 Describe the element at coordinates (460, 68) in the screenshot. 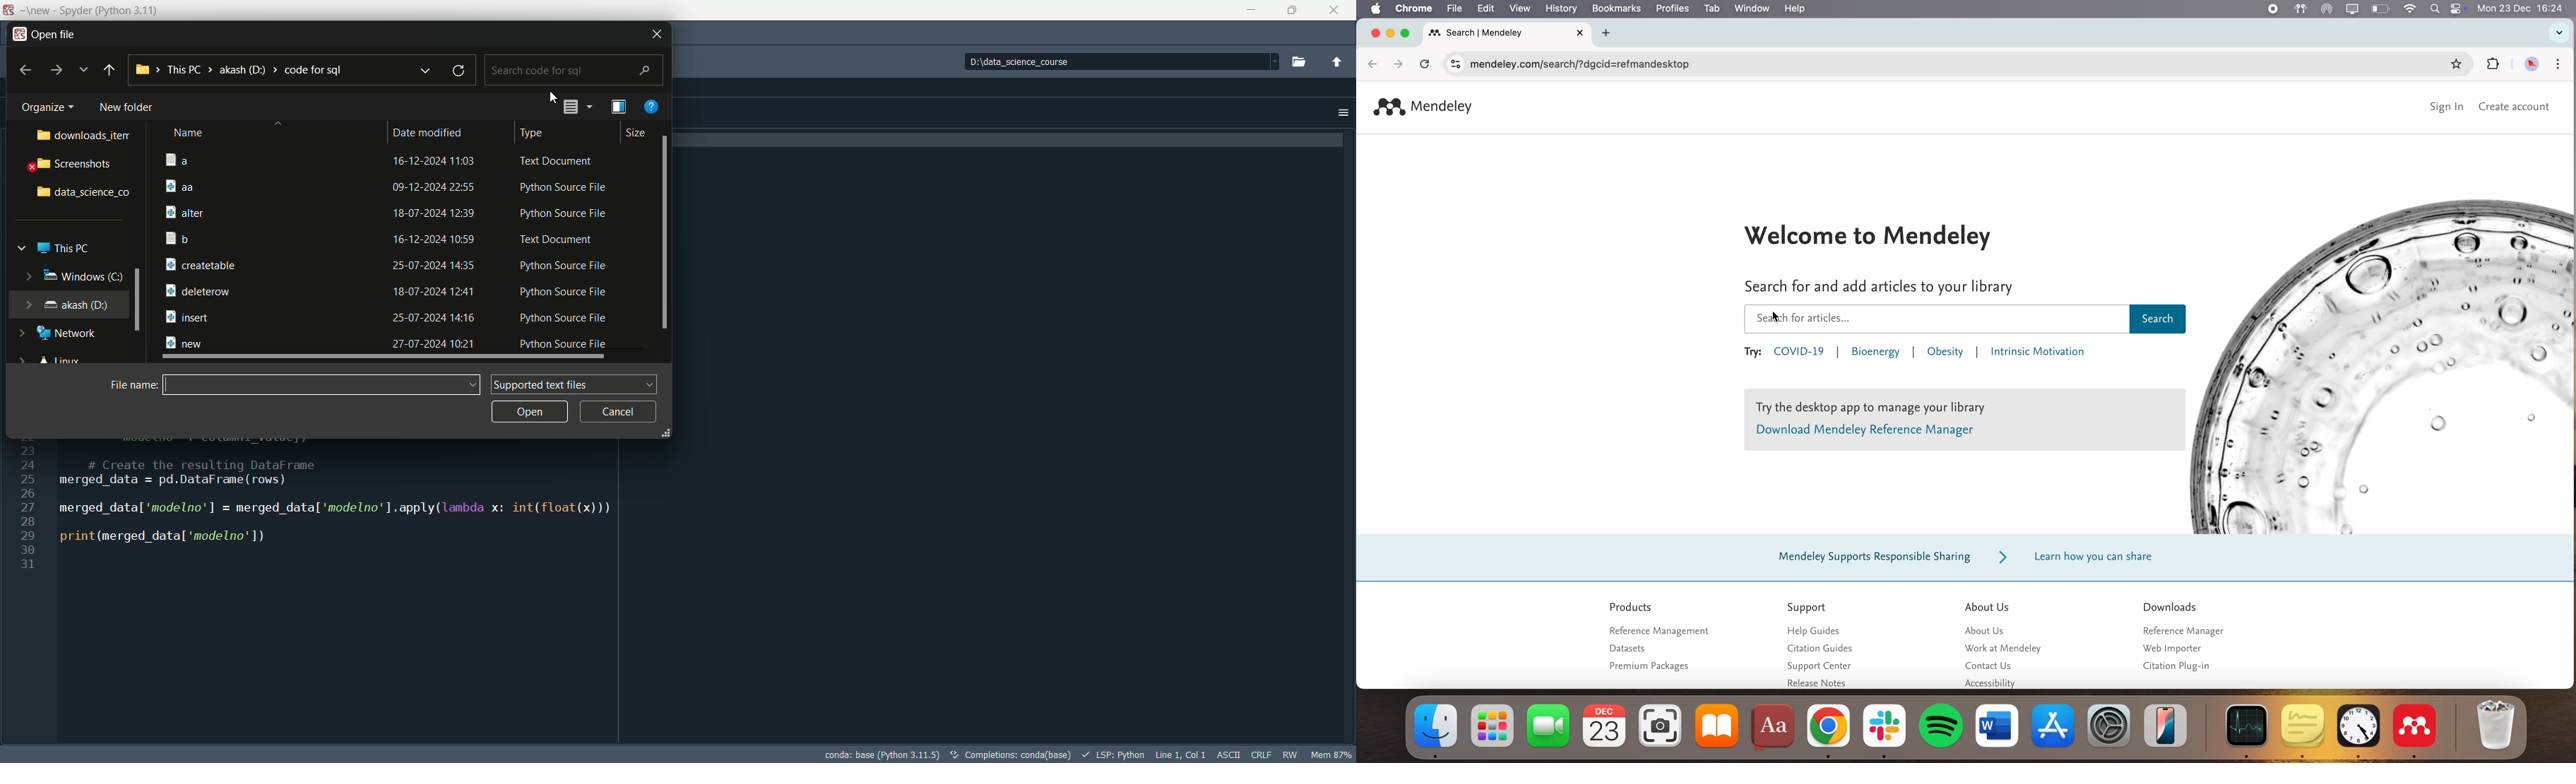

I see `refresh` at that location.